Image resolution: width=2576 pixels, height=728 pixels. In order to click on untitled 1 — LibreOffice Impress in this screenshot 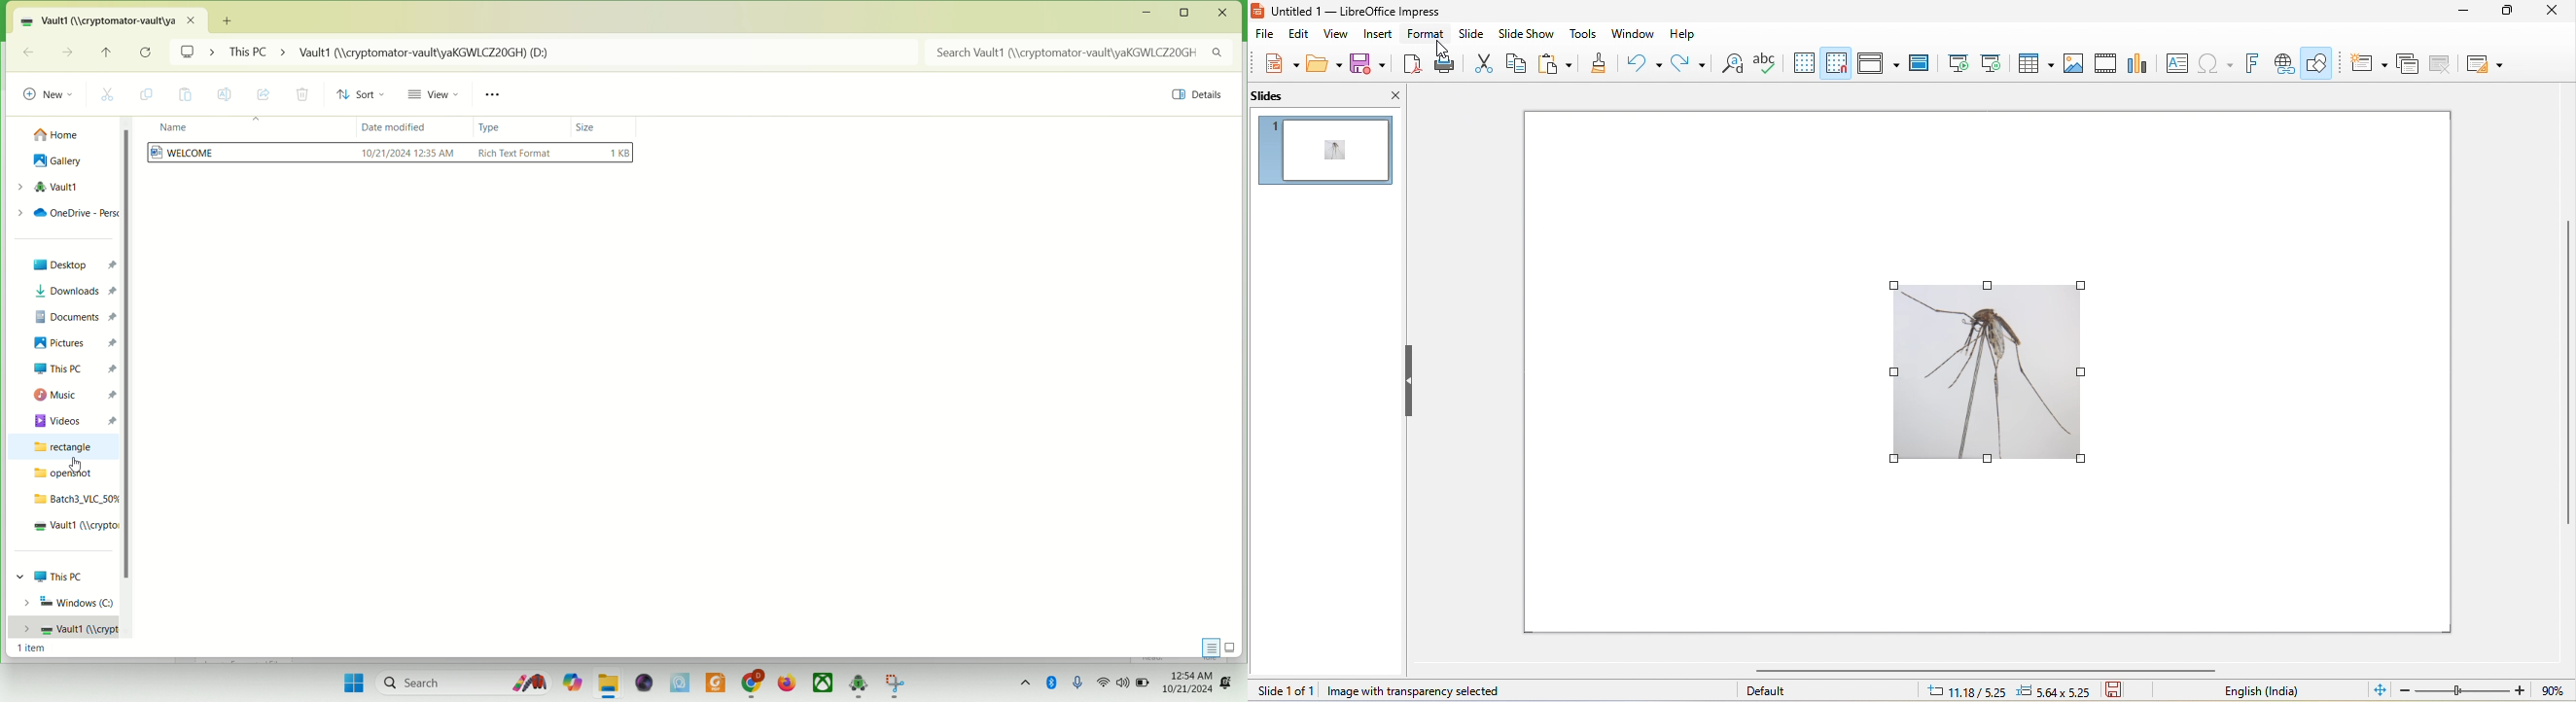, I will do `click(1365, 12)`.